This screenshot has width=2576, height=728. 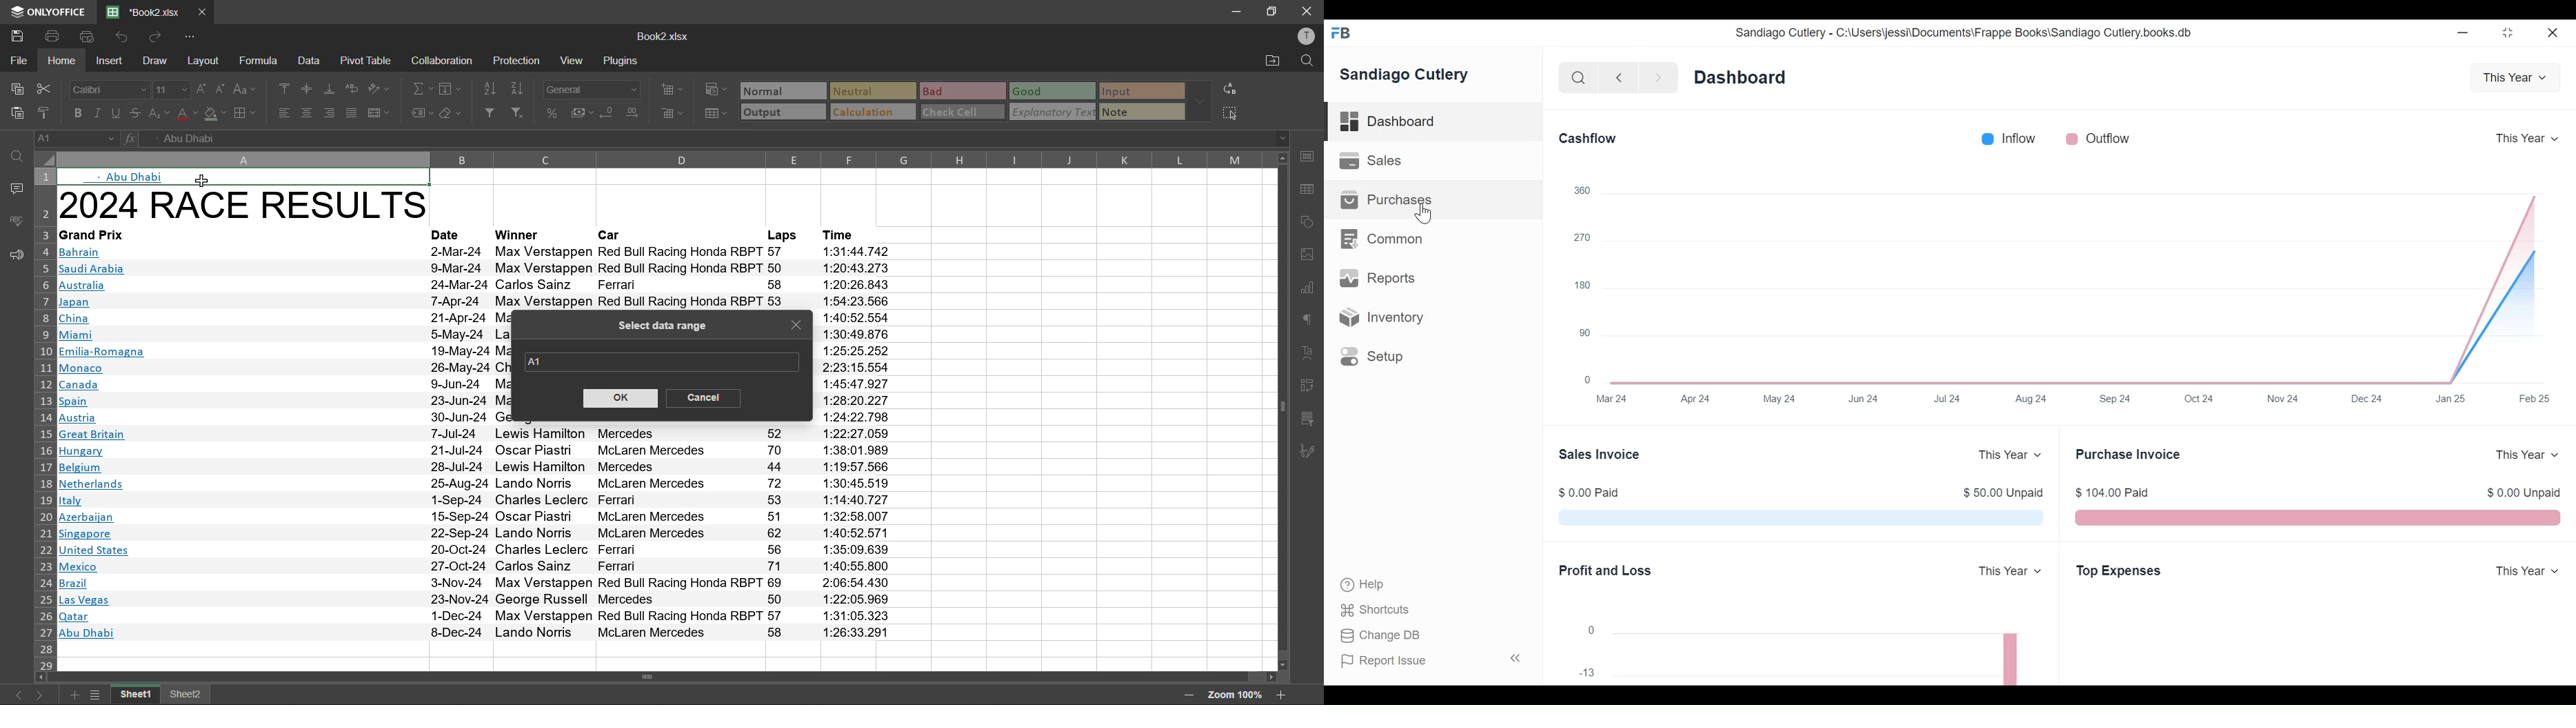 What do you see at coordinates (1590, 139) in the screenshot?
I see `Cashflow` at bounding box center [1590, 139].